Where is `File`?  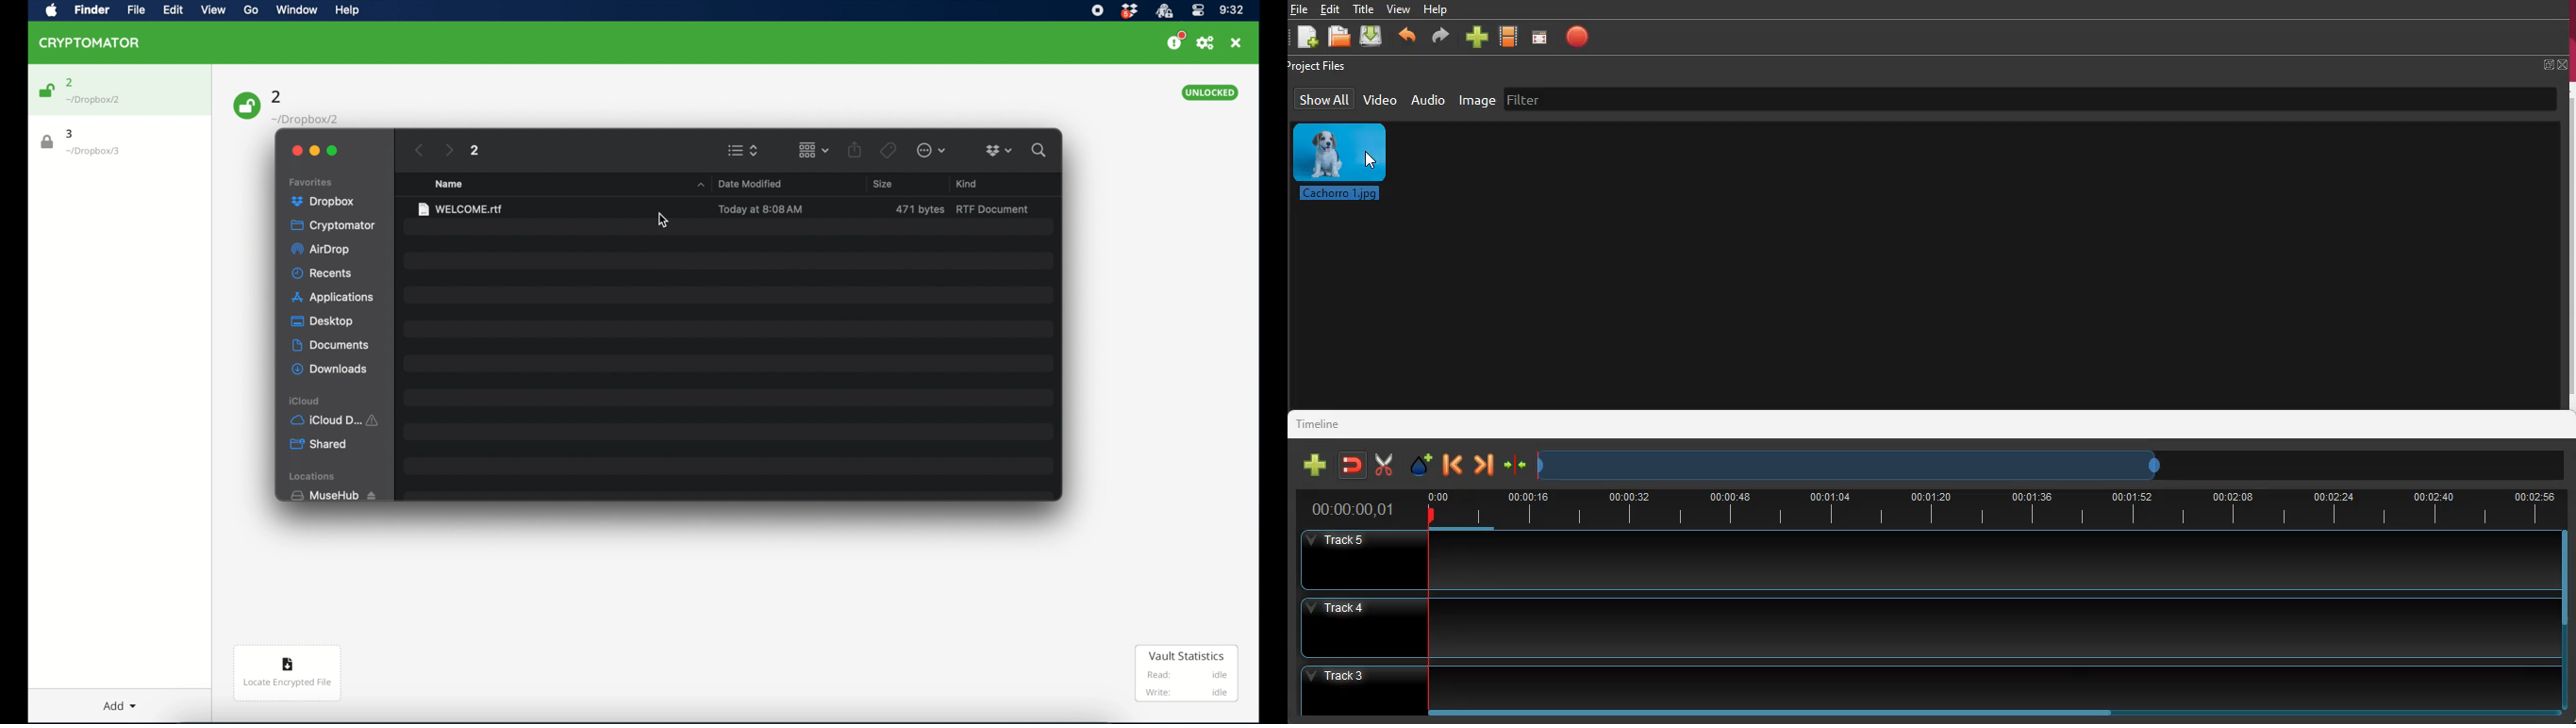
File is located at coordinates (134, 11).